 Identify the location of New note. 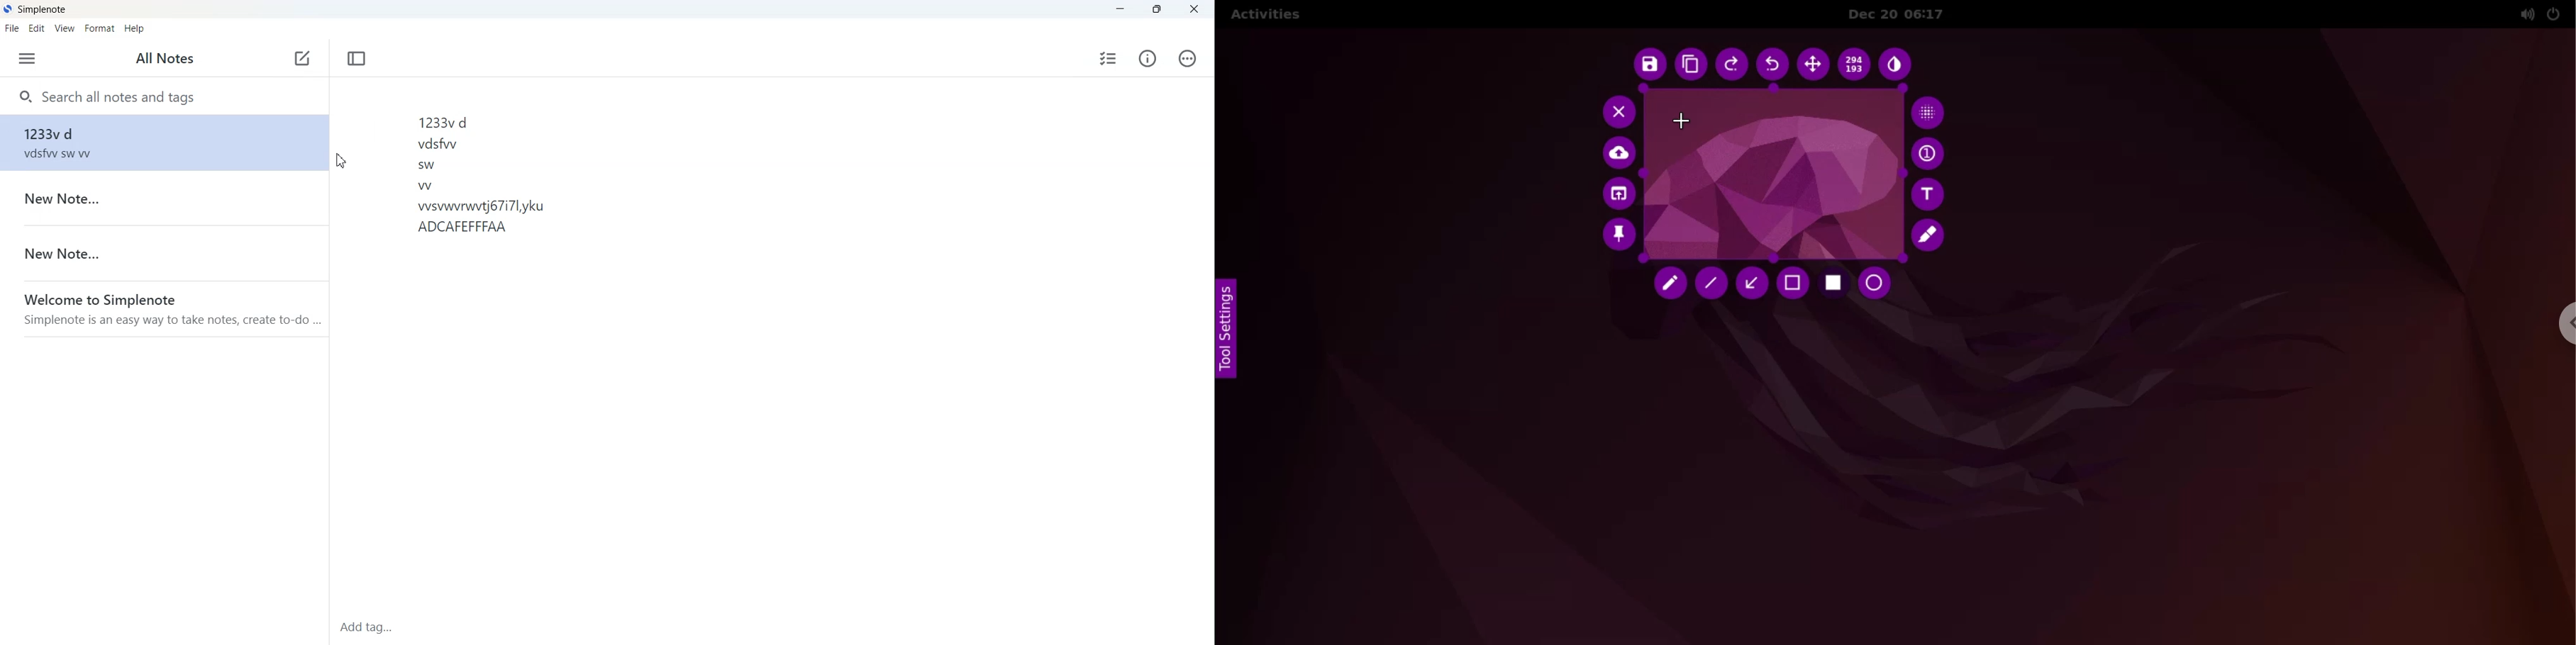
(304, 59).